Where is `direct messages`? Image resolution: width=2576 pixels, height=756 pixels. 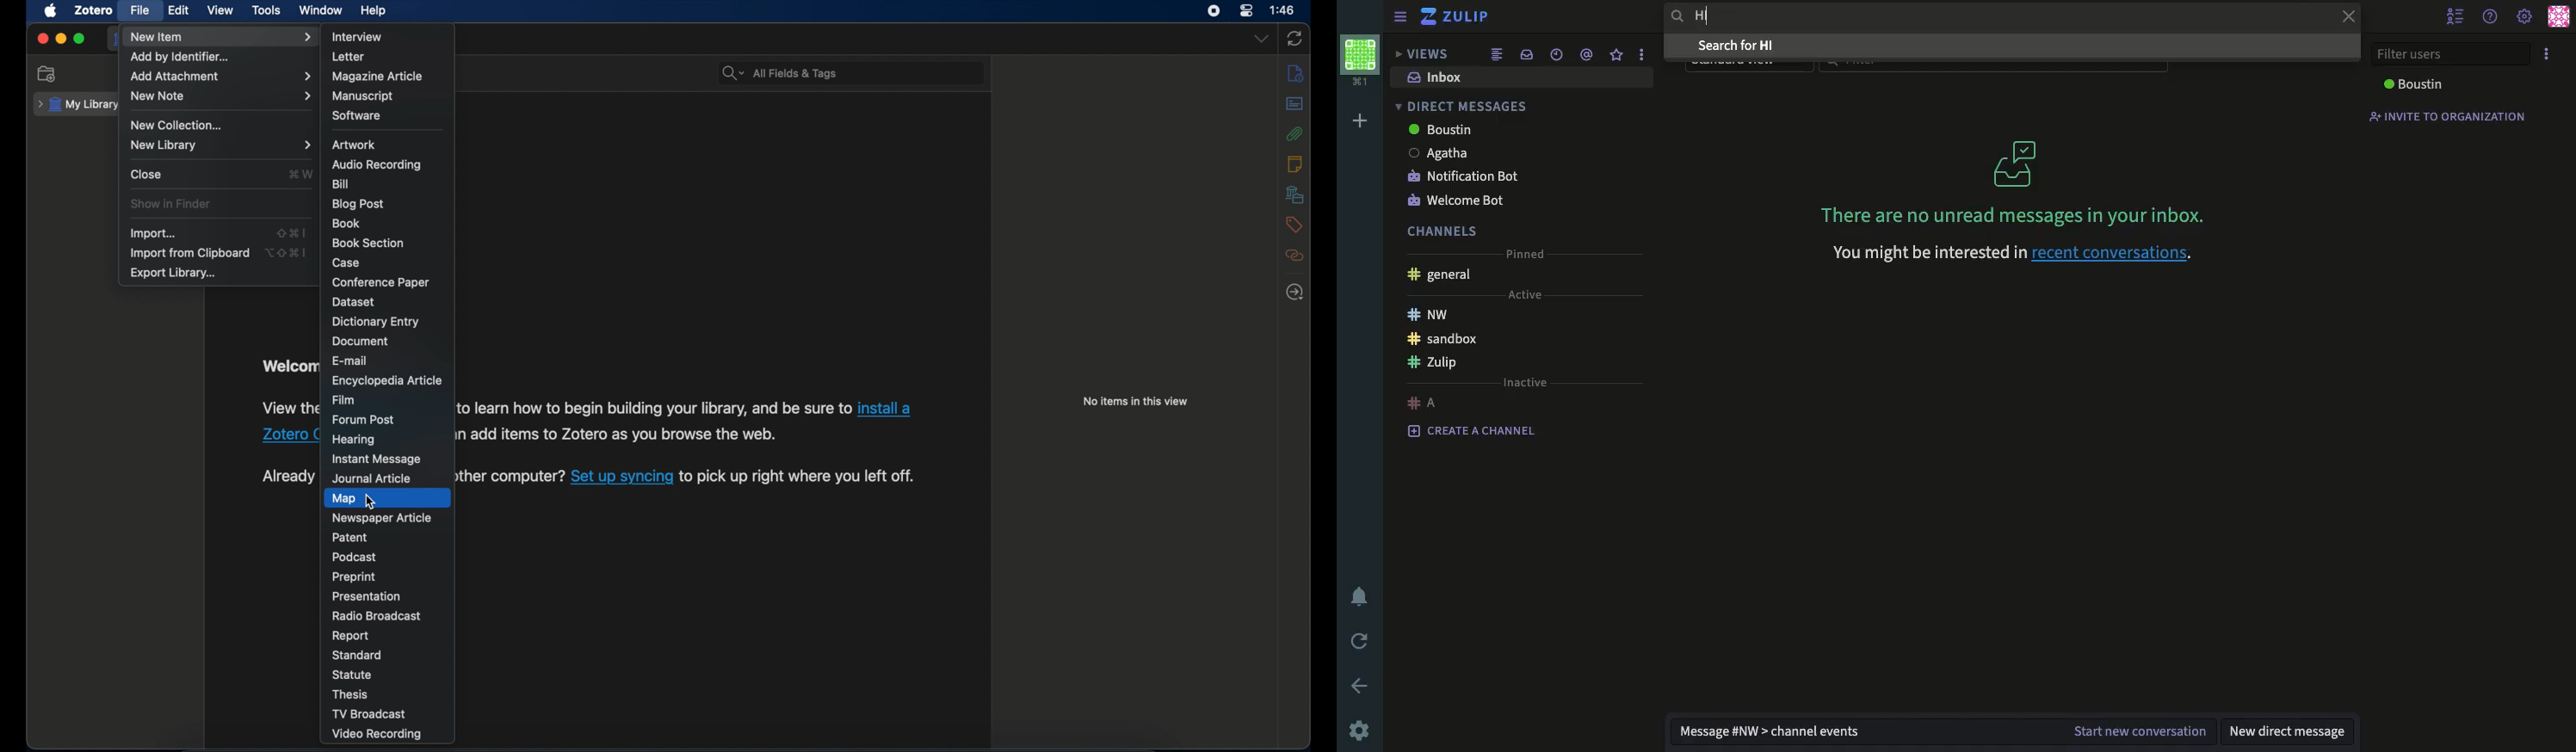
direct messages is located at coordinates (1461, 108).